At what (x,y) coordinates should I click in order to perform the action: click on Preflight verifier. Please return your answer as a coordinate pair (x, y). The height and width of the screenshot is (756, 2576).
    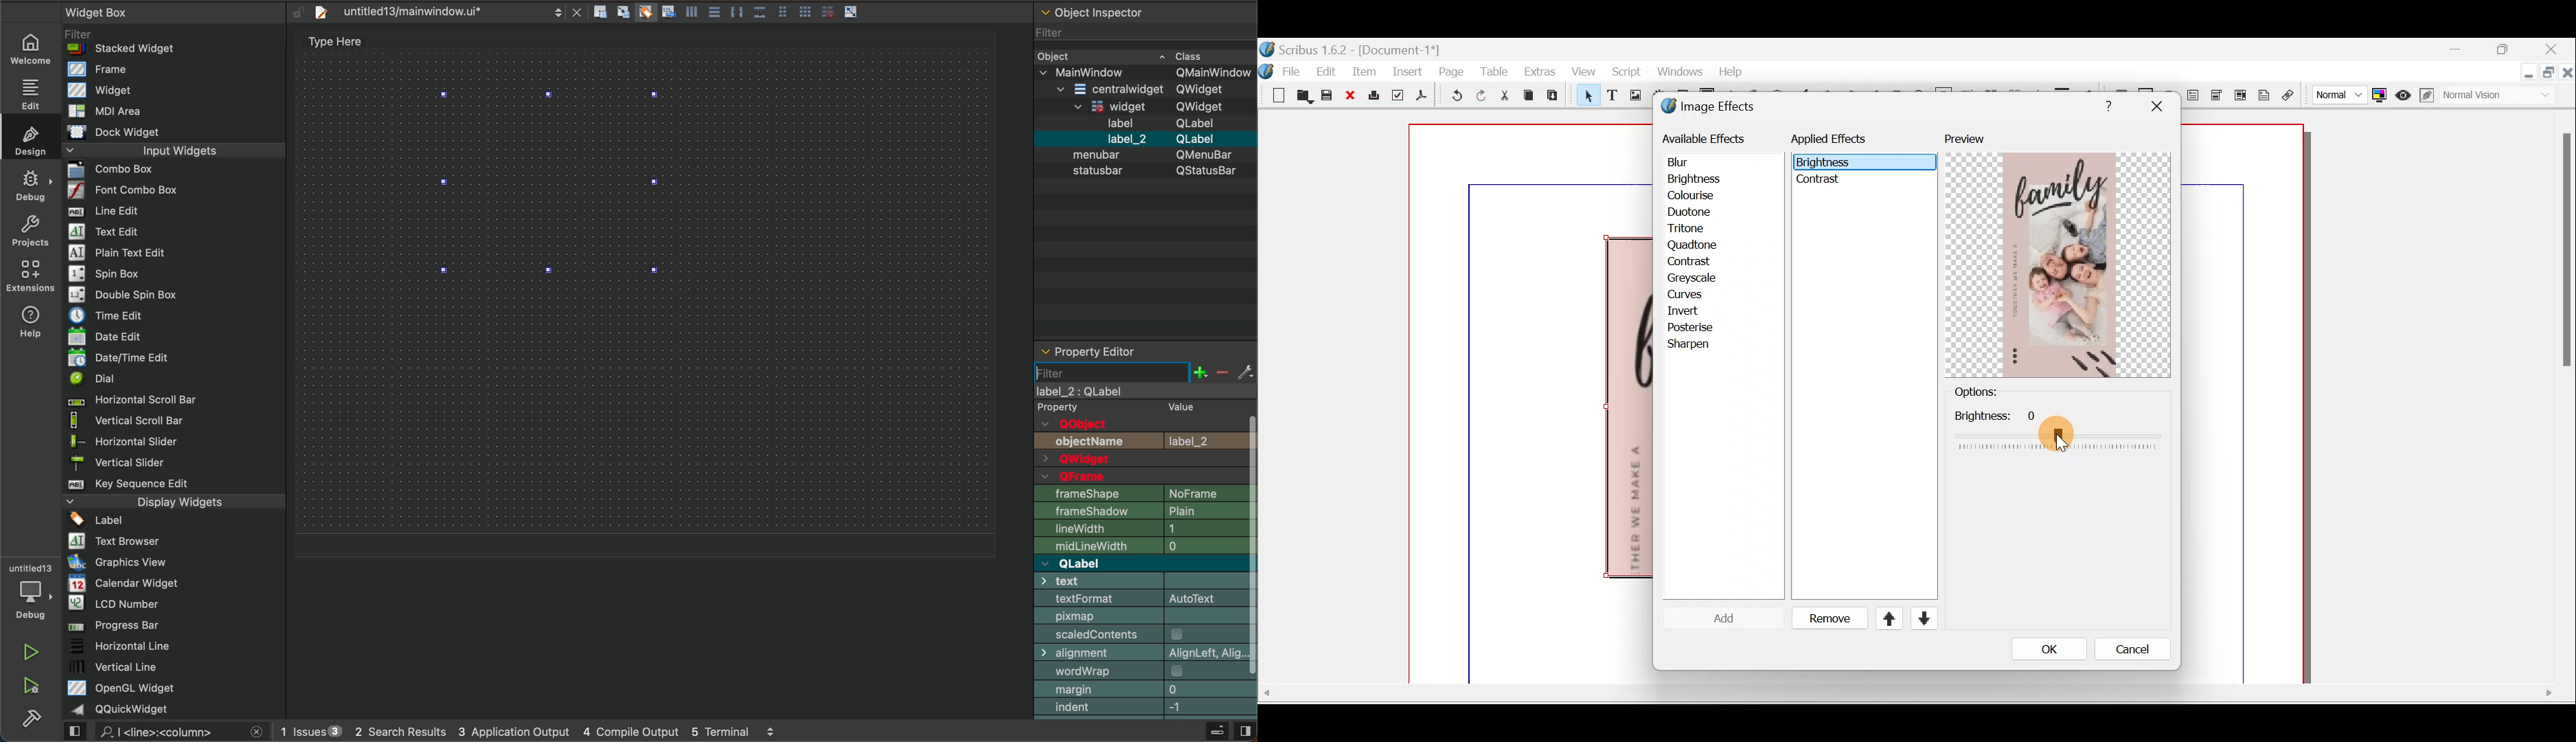
    Looking at the image, I should click on (1398, 98).